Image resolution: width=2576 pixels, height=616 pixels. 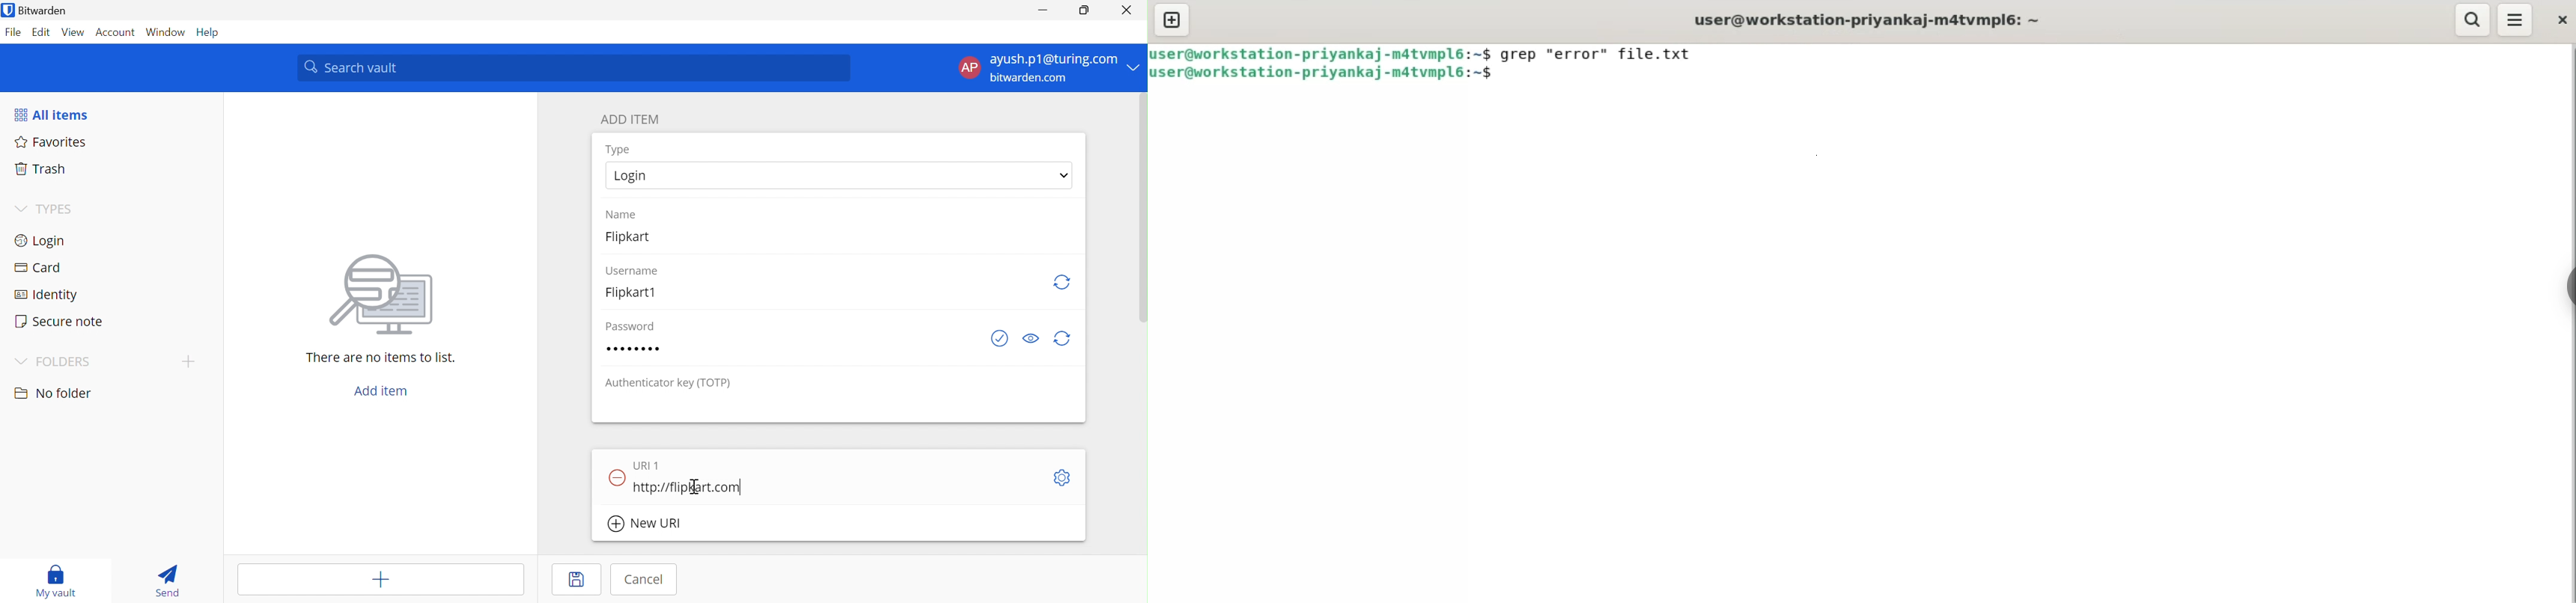 What do you see at coordinates (1064, 174) in the screenshot?
I see `Drop Down` at bounding box center [1064, 174].